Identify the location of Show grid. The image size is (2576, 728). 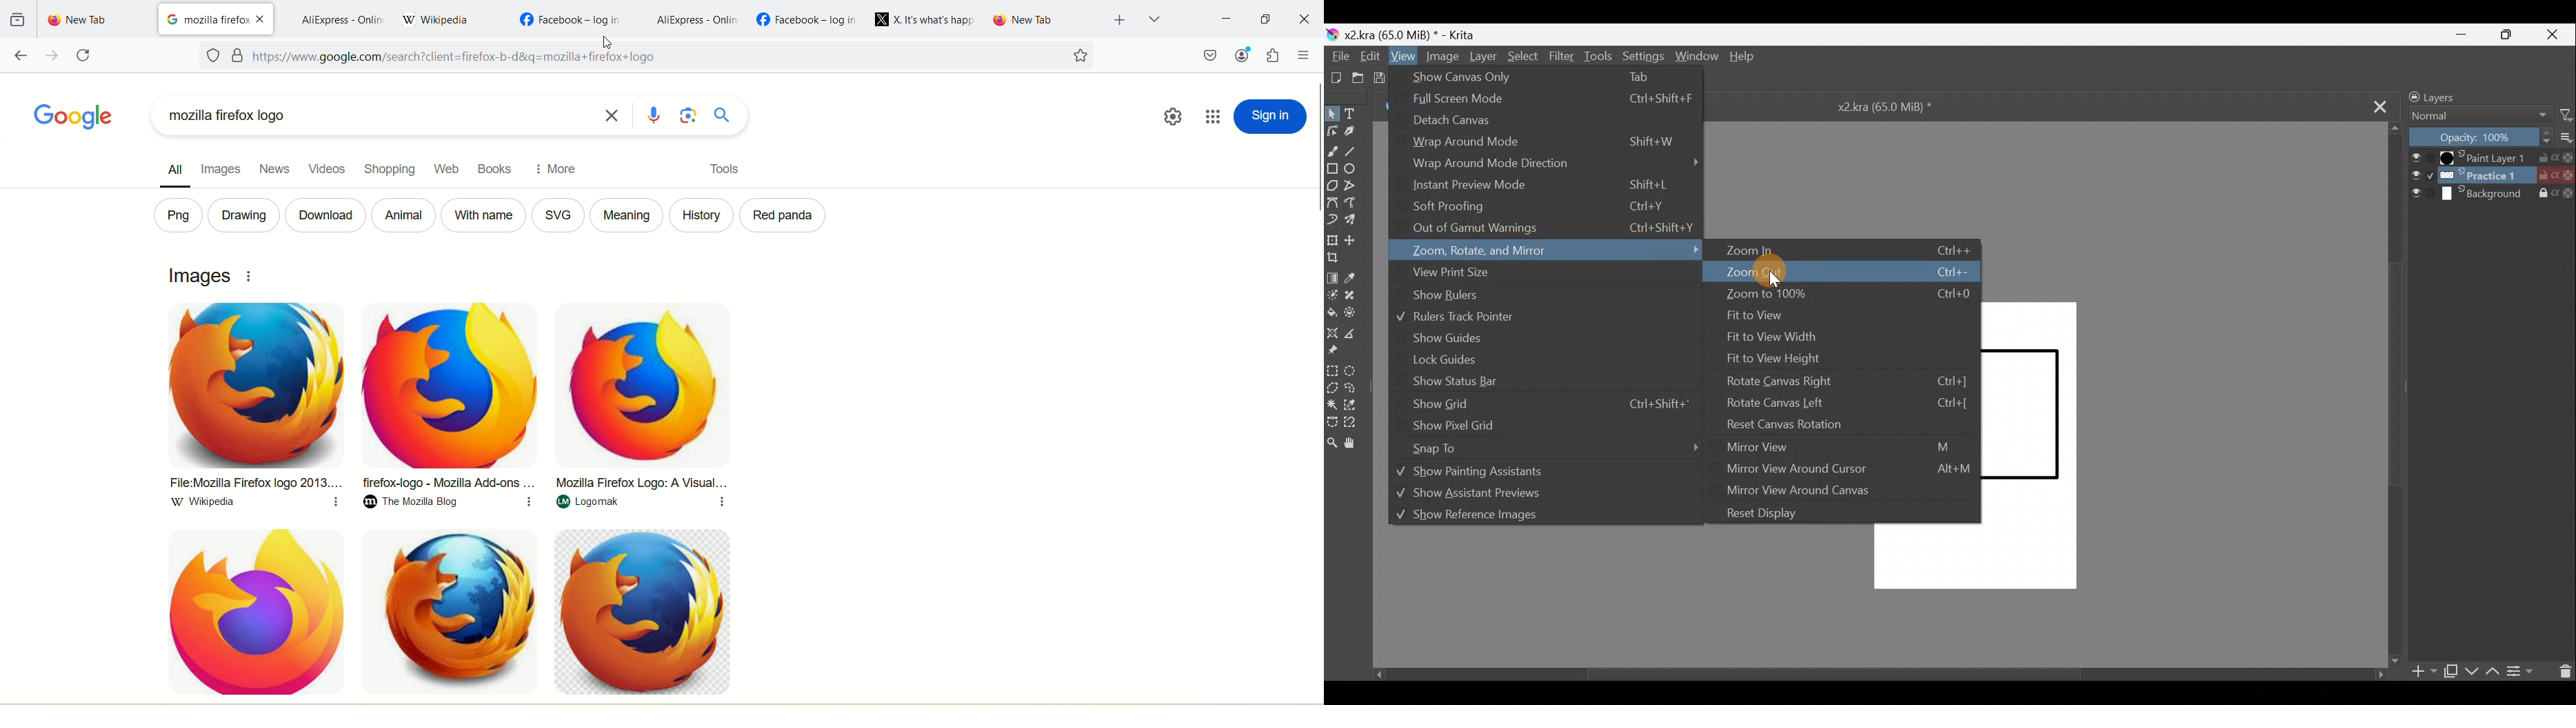
(1549, 404).